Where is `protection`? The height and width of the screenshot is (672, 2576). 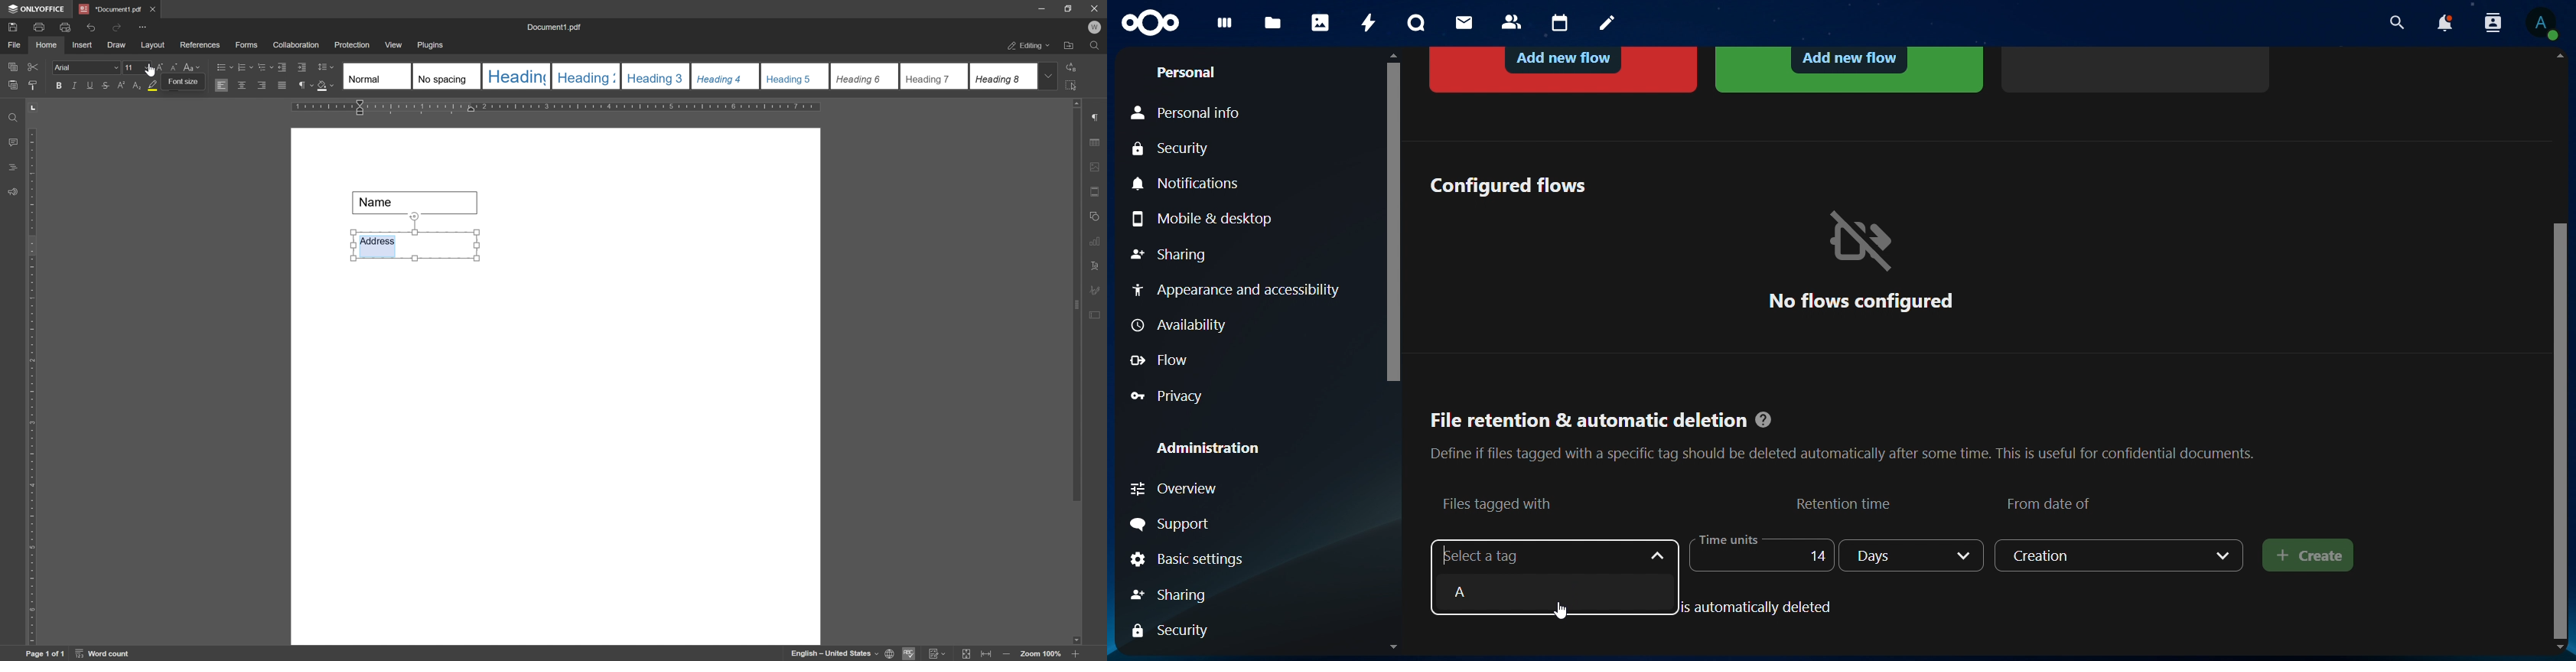
protection is located at coordinates (353, 45).